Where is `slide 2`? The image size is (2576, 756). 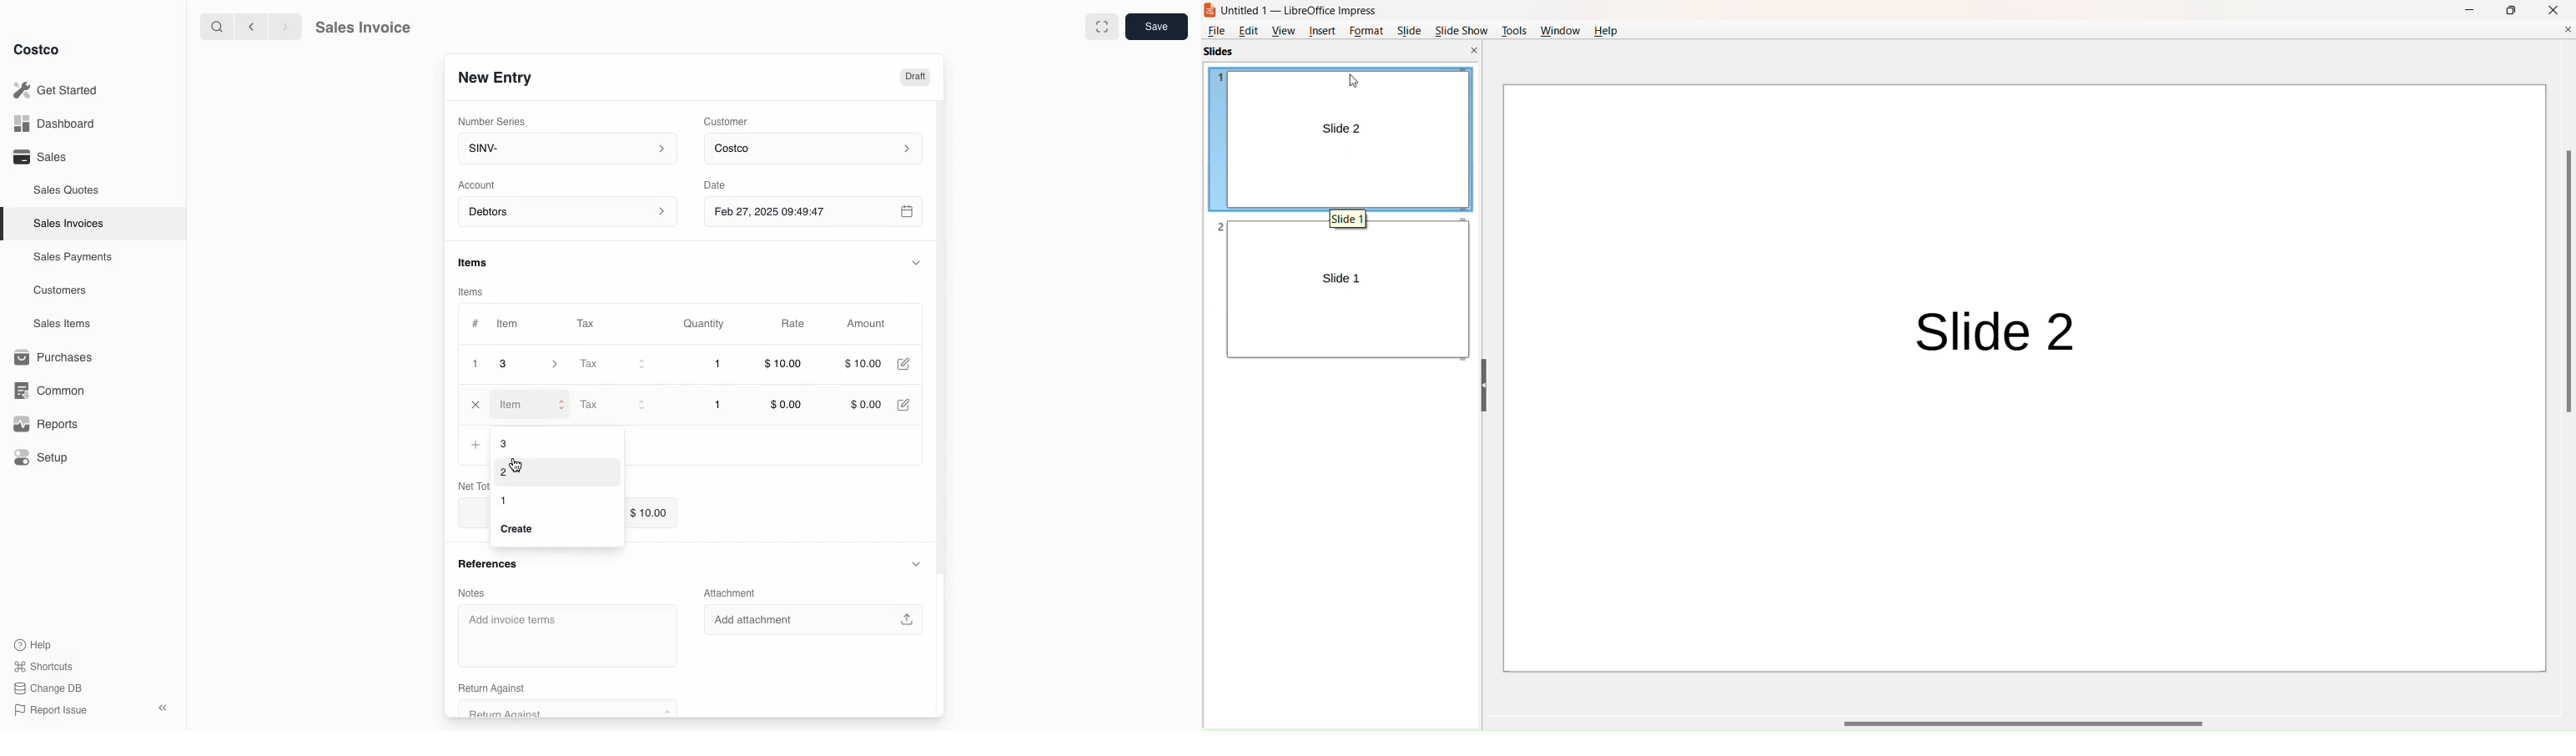 slide 2 is located at coordinates (1988, 335).